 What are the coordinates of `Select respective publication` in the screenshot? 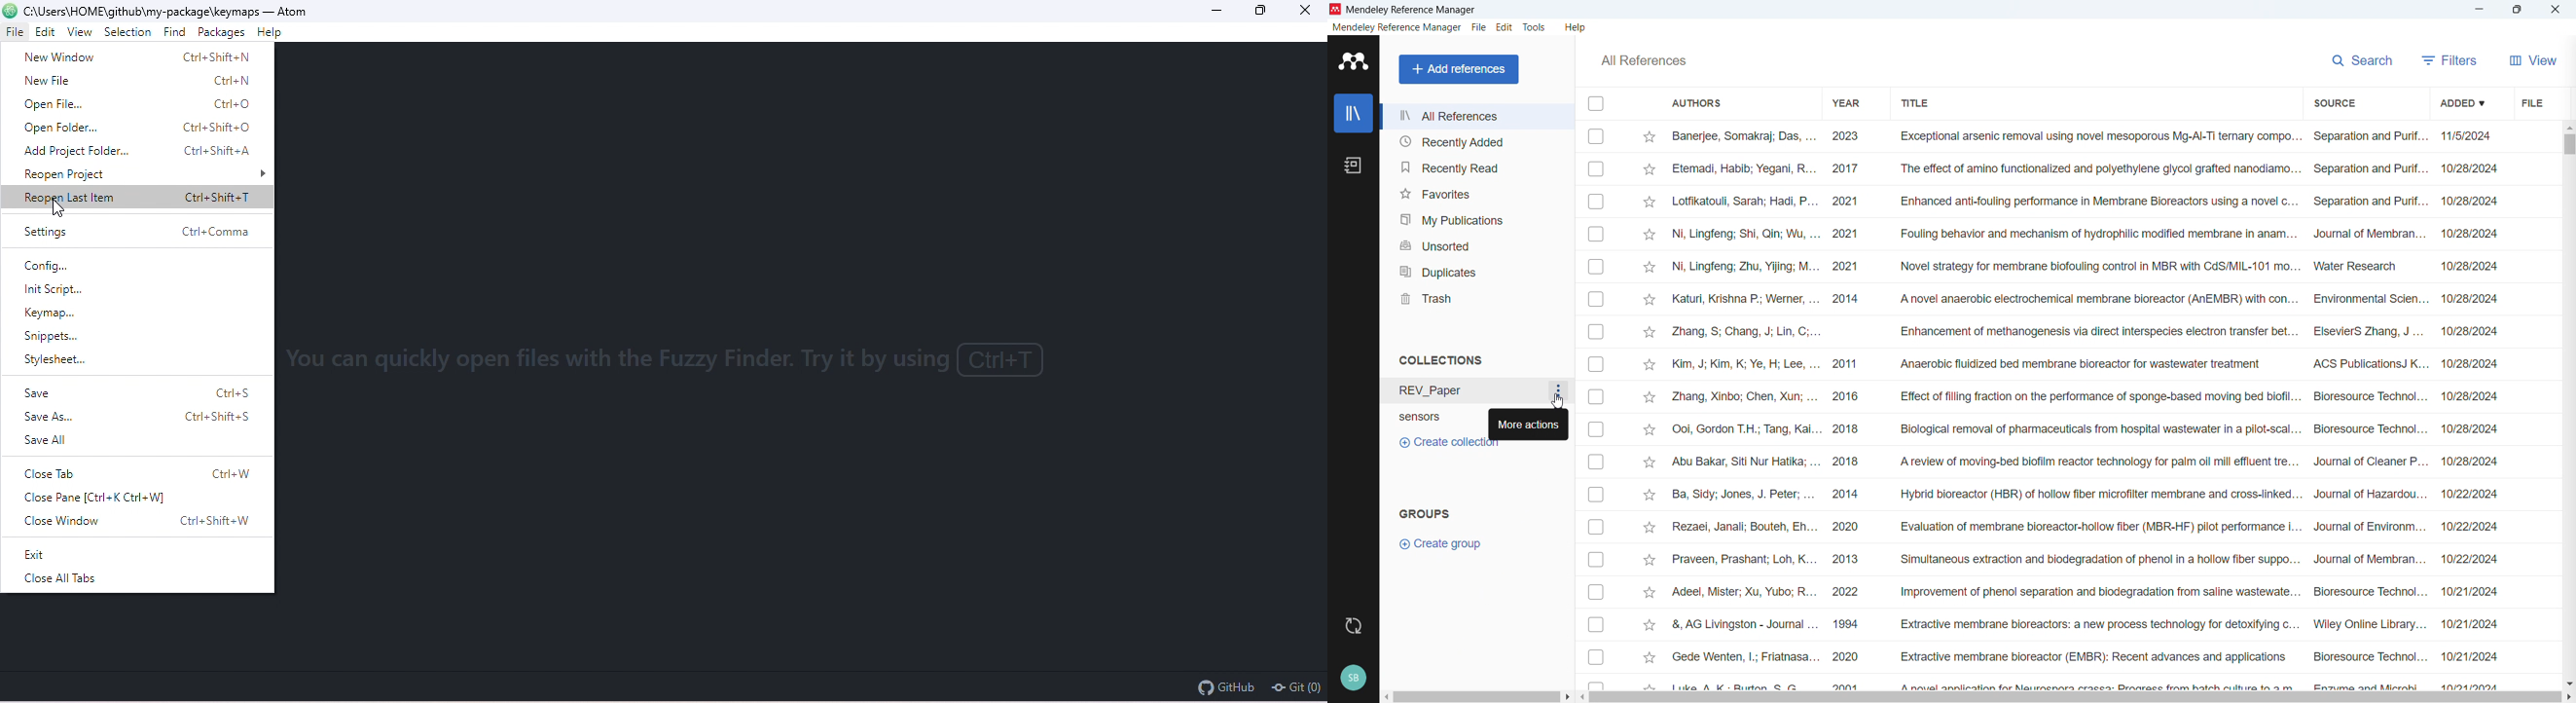 It's located at (1596, 560).